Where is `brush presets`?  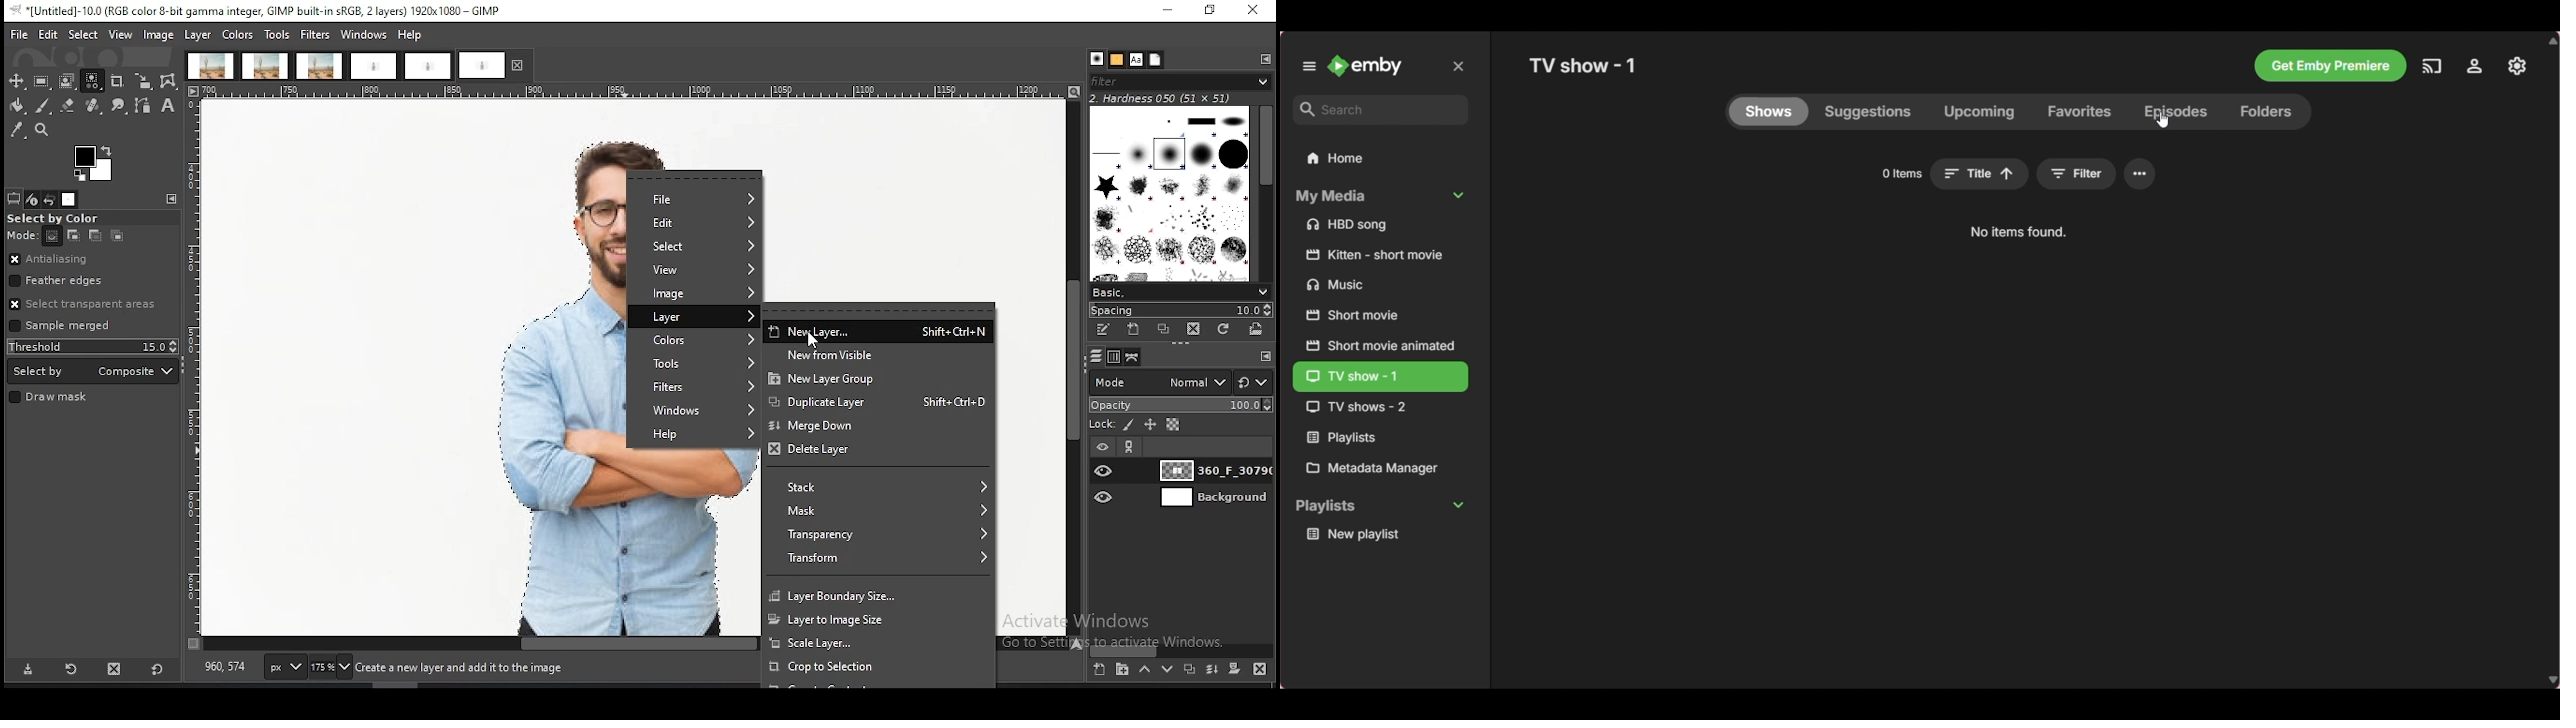 brush presets is located at coordinates (1179, 293).